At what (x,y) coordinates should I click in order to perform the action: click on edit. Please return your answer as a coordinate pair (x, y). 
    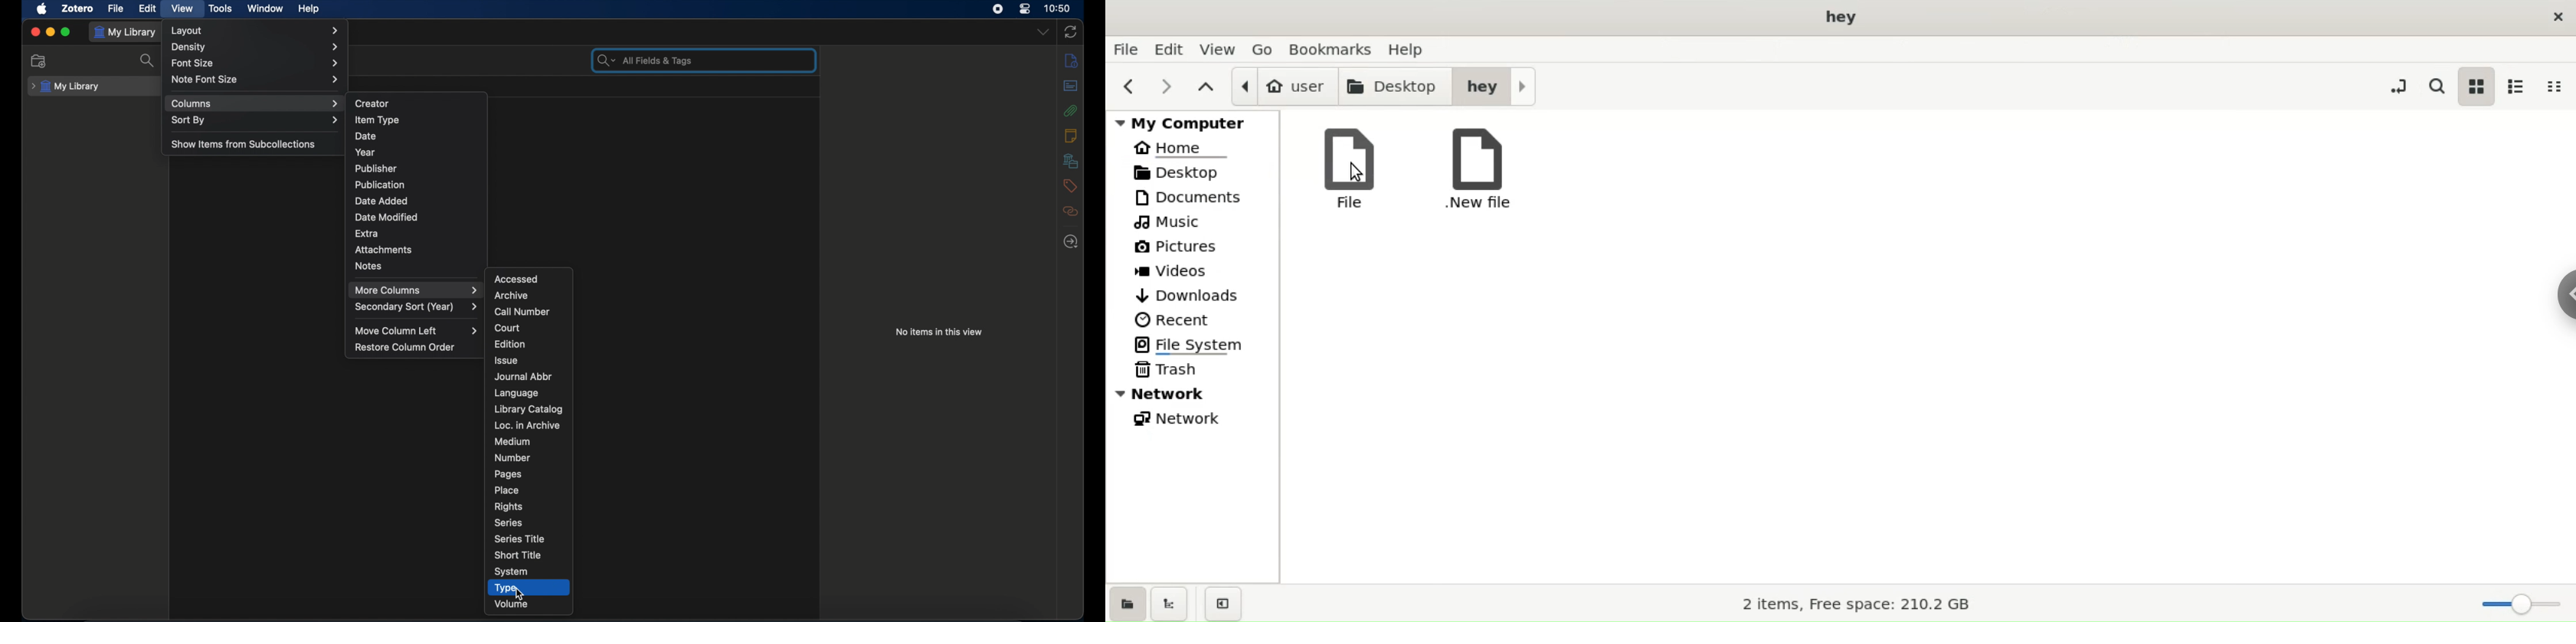
    Looking at the image, I should click on (1172, 48).